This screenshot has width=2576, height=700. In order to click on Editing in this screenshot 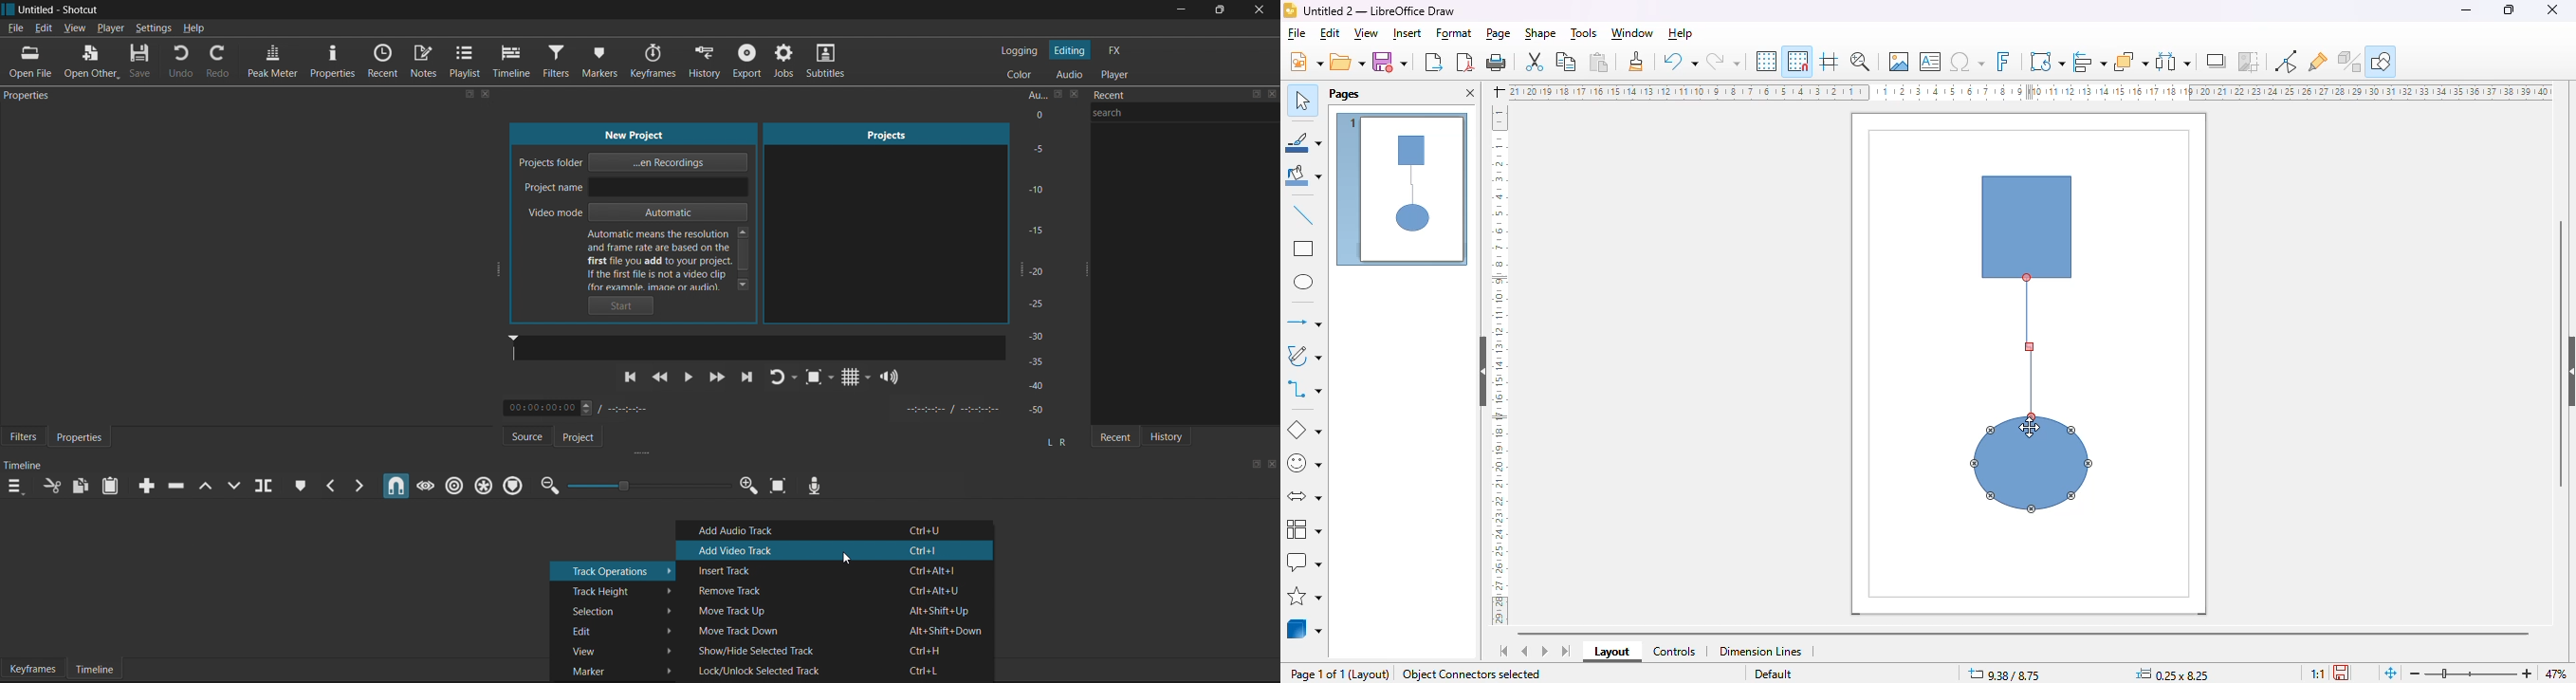, I will do `click(1070, 51)`.